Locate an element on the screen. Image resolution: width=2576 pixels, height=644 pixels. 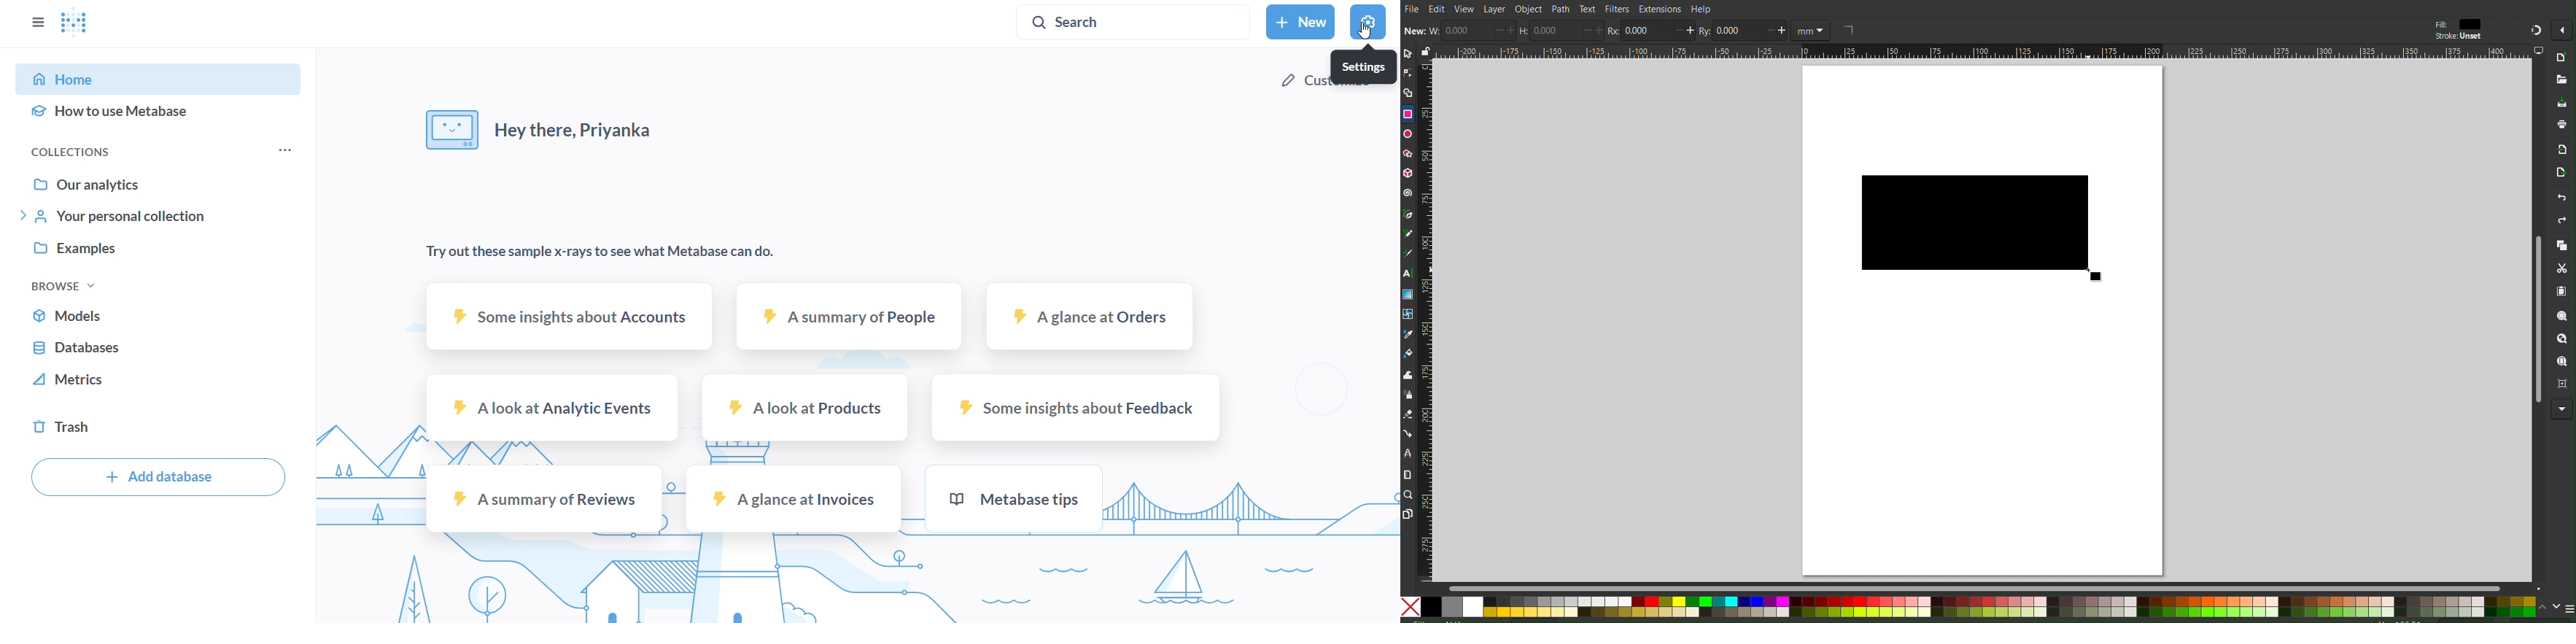
increase/decrease is located at coordinates (1685, 30).